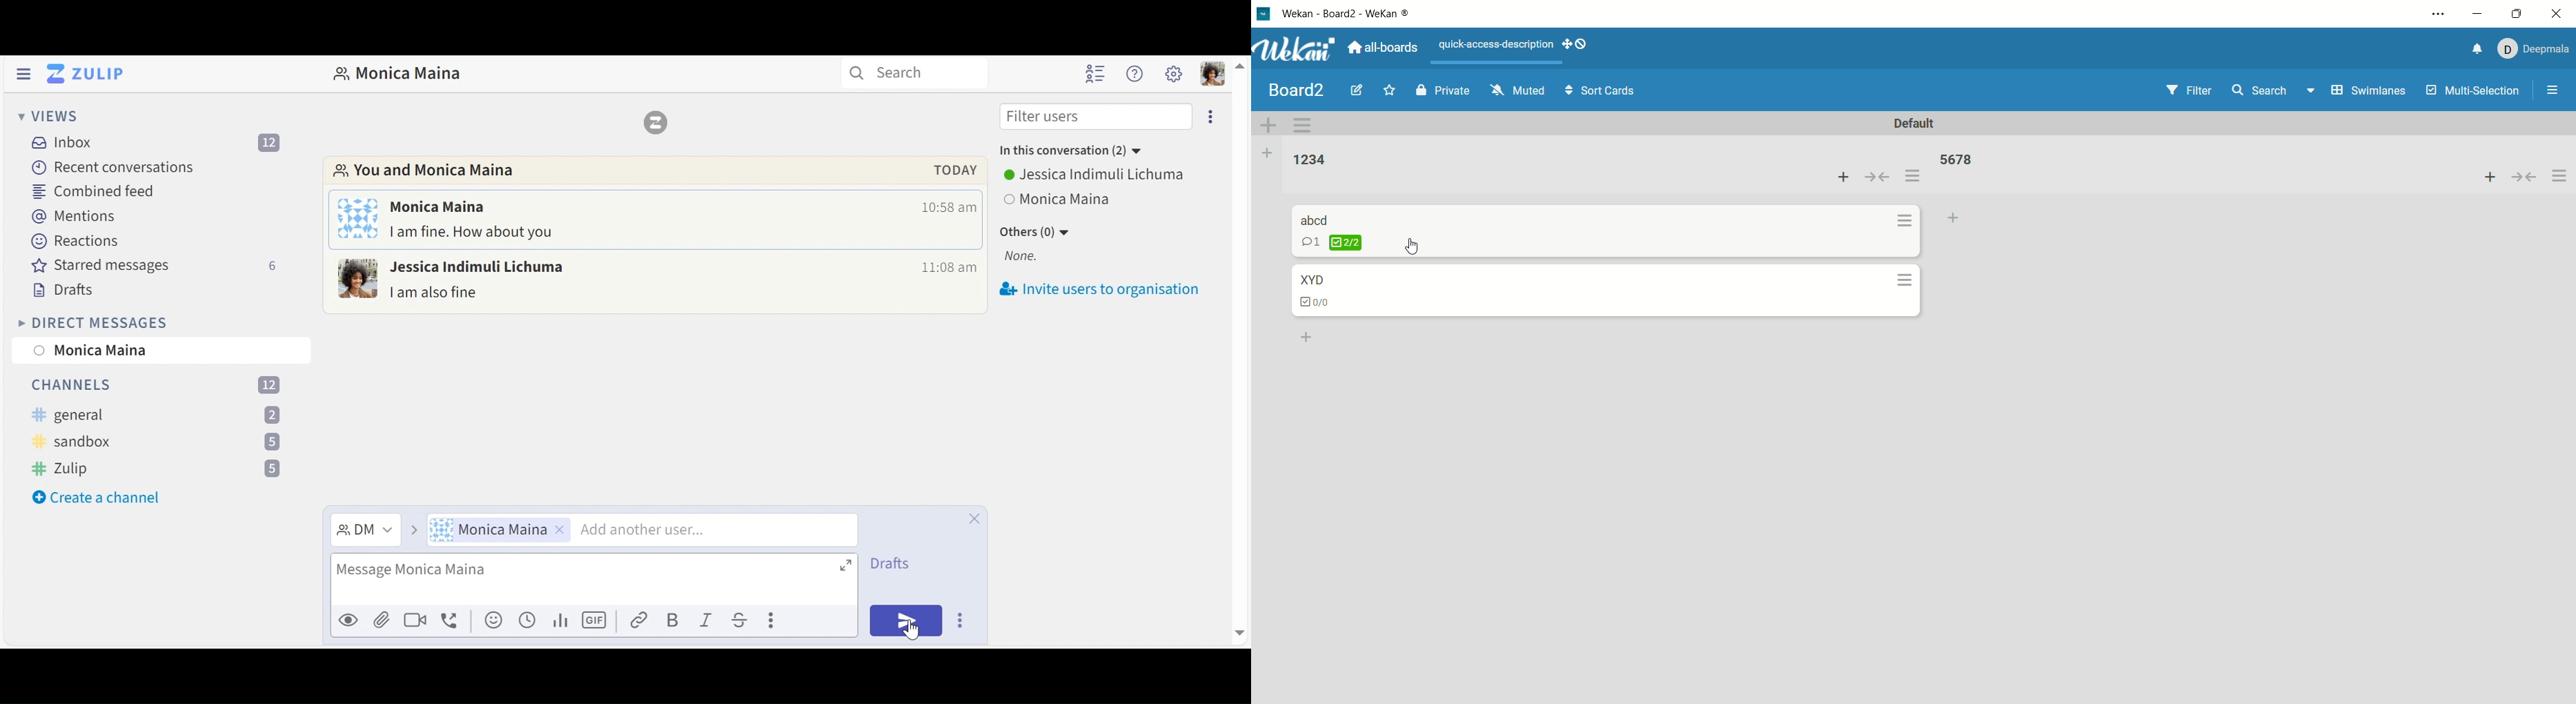 This screenshot has width=2576, height=728. I want to click on Recent Conversations, so click(116, 168).